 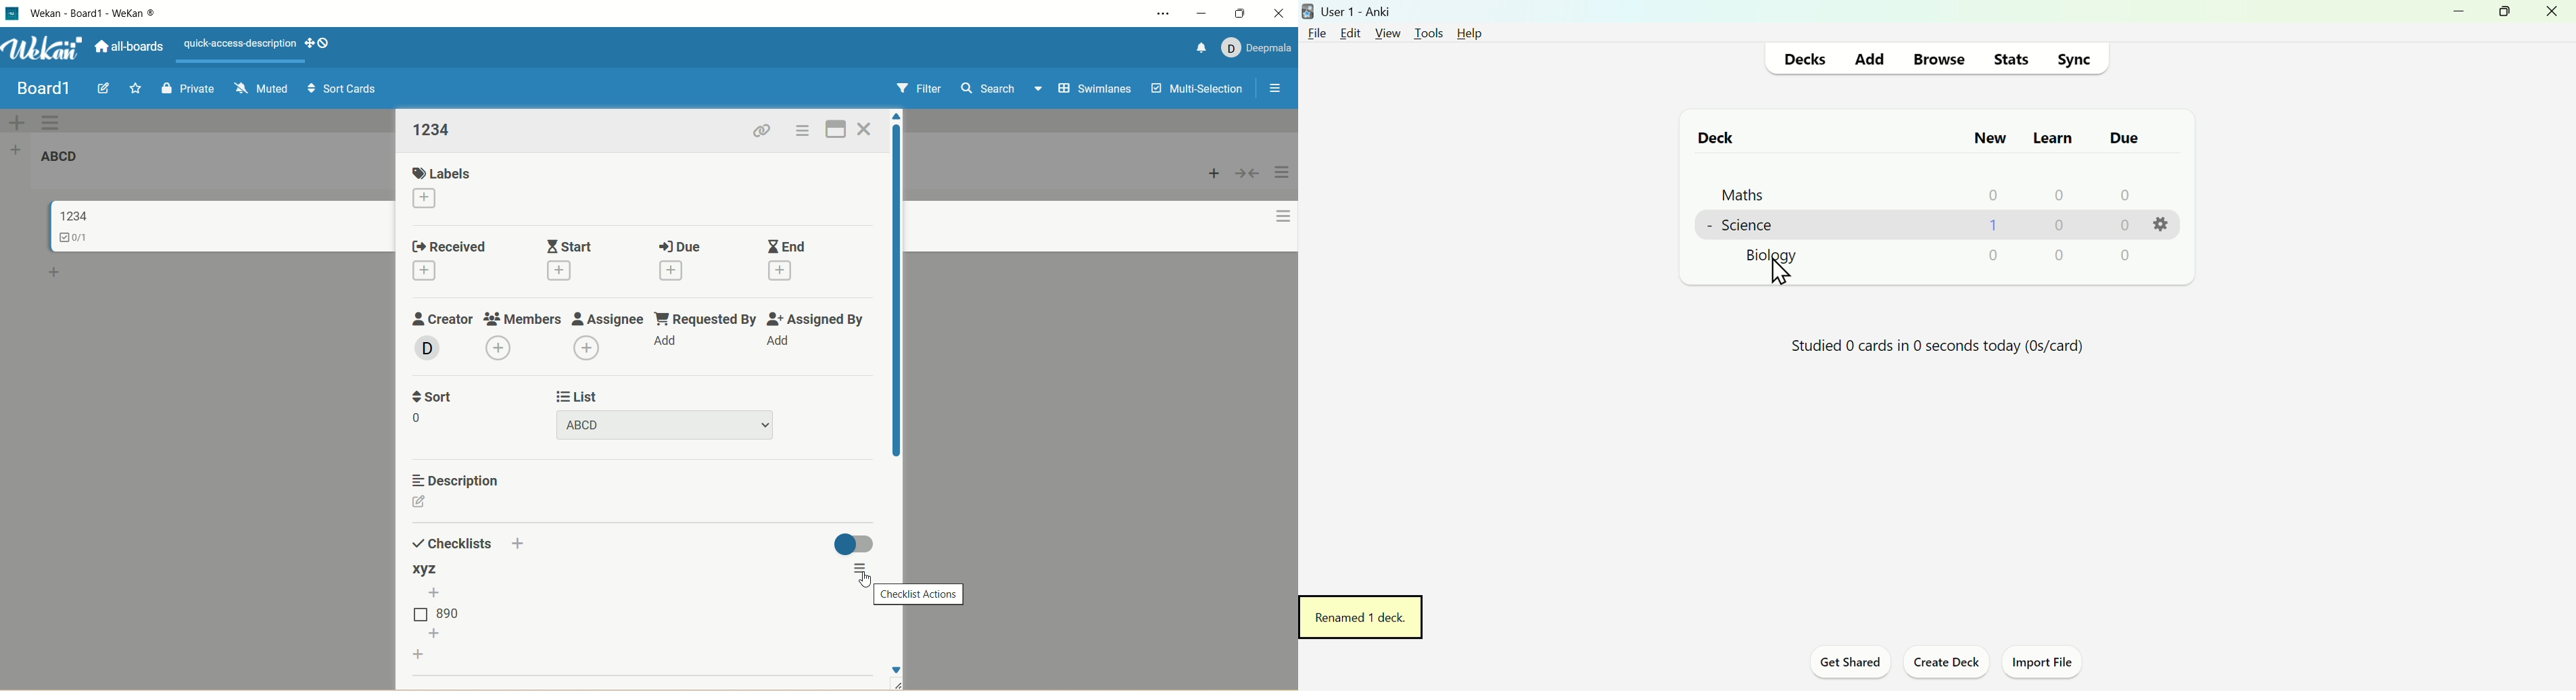 I want to click on File, so click(x=1318, y=33).